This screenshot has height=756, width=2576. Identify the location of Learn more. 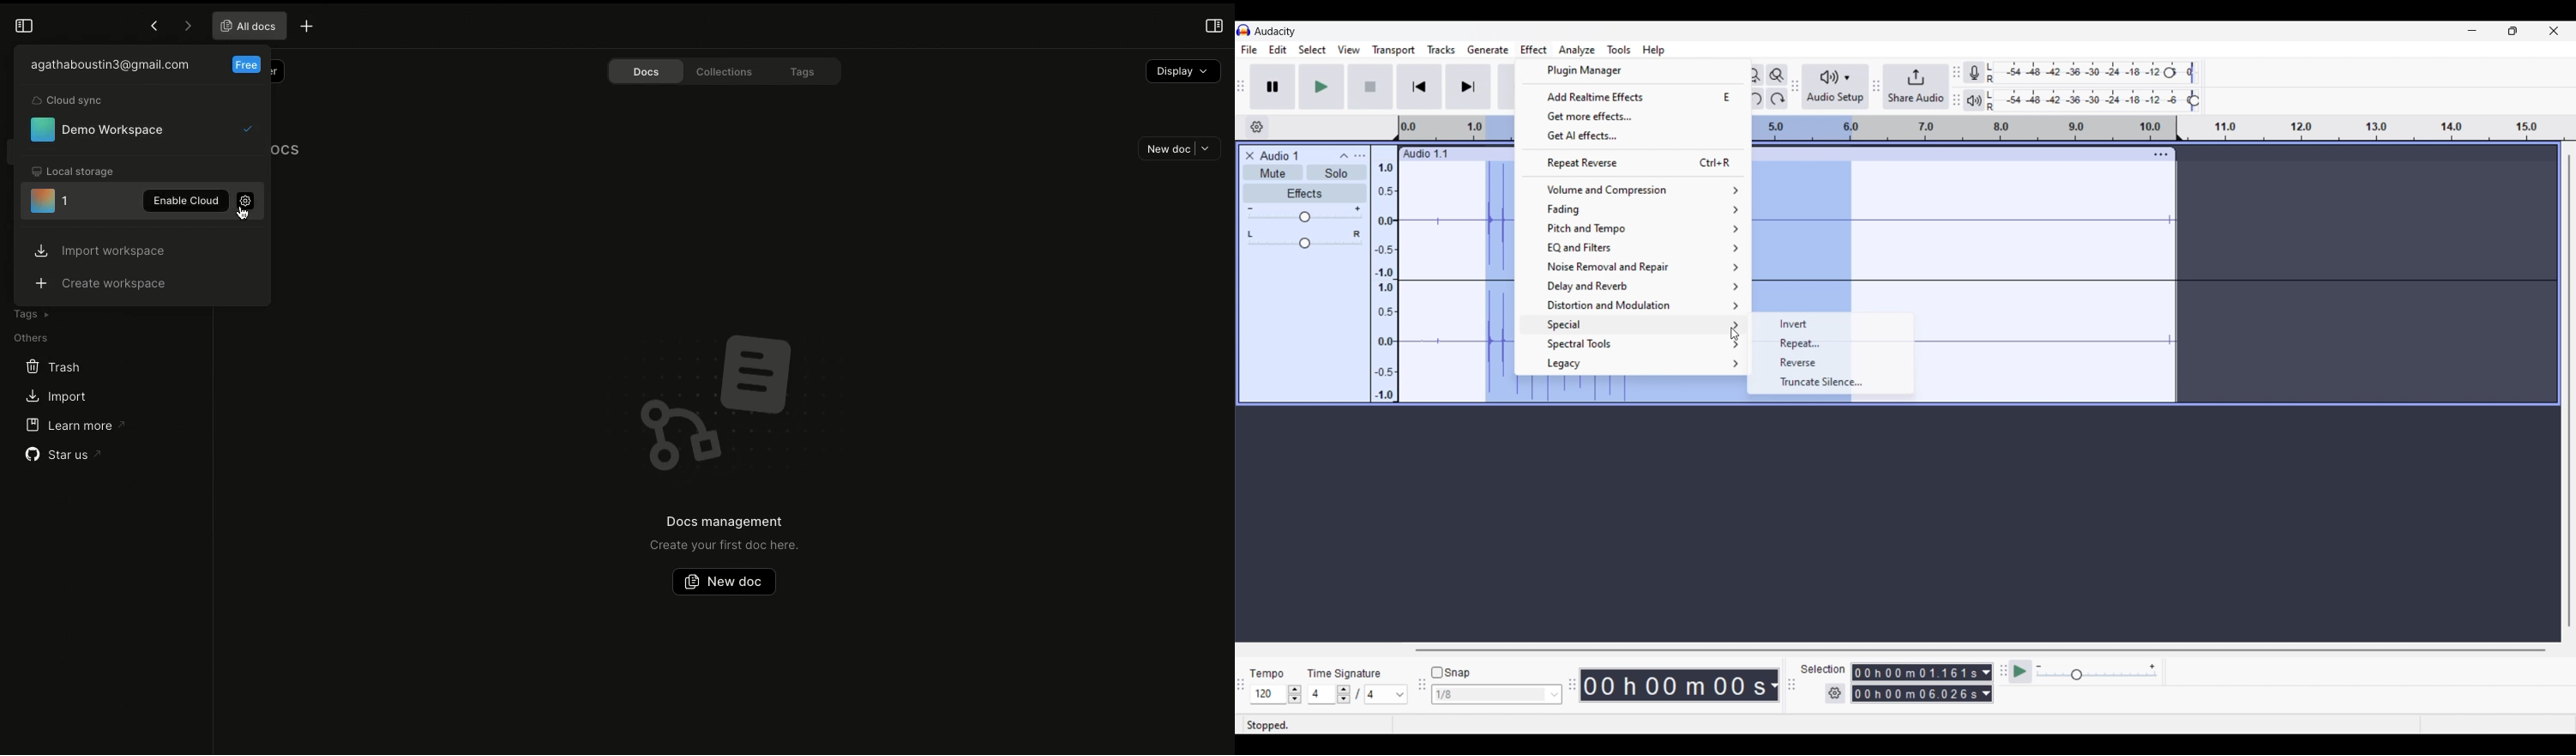
(76, 425).